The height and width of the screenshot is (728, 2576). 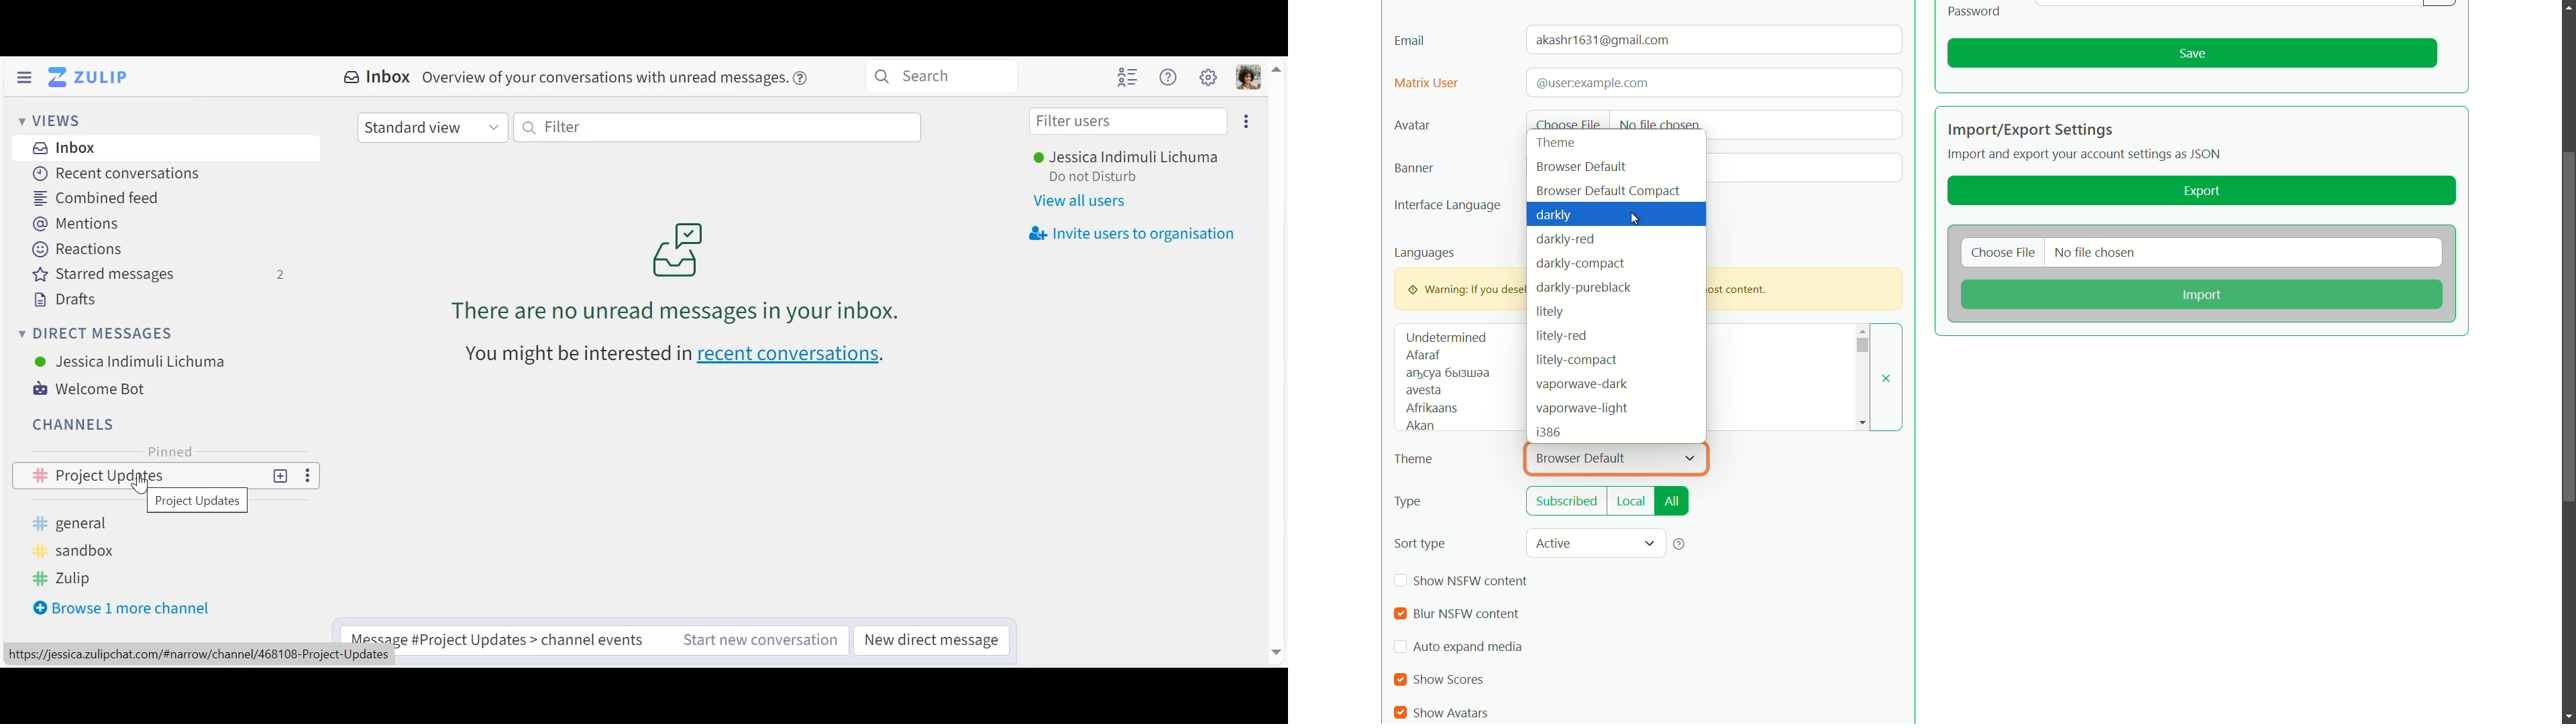 I want to click on show scores, so click(x=1451, y=680).